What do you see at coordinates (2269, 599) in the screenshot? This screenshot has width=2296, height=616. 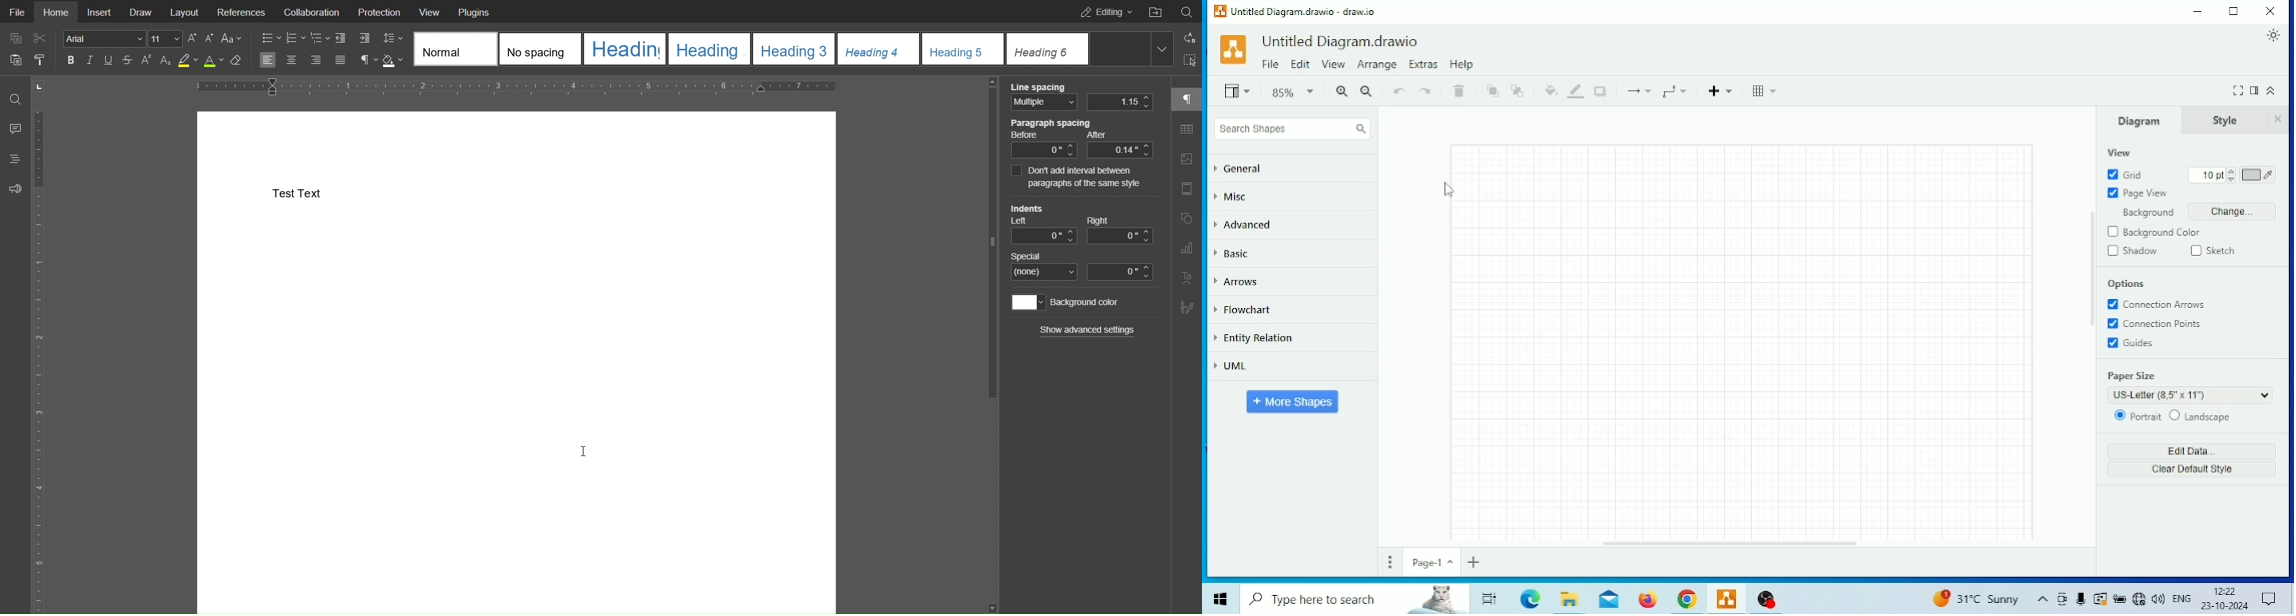 I see `Notifications` at bounding box center [2269, 599].